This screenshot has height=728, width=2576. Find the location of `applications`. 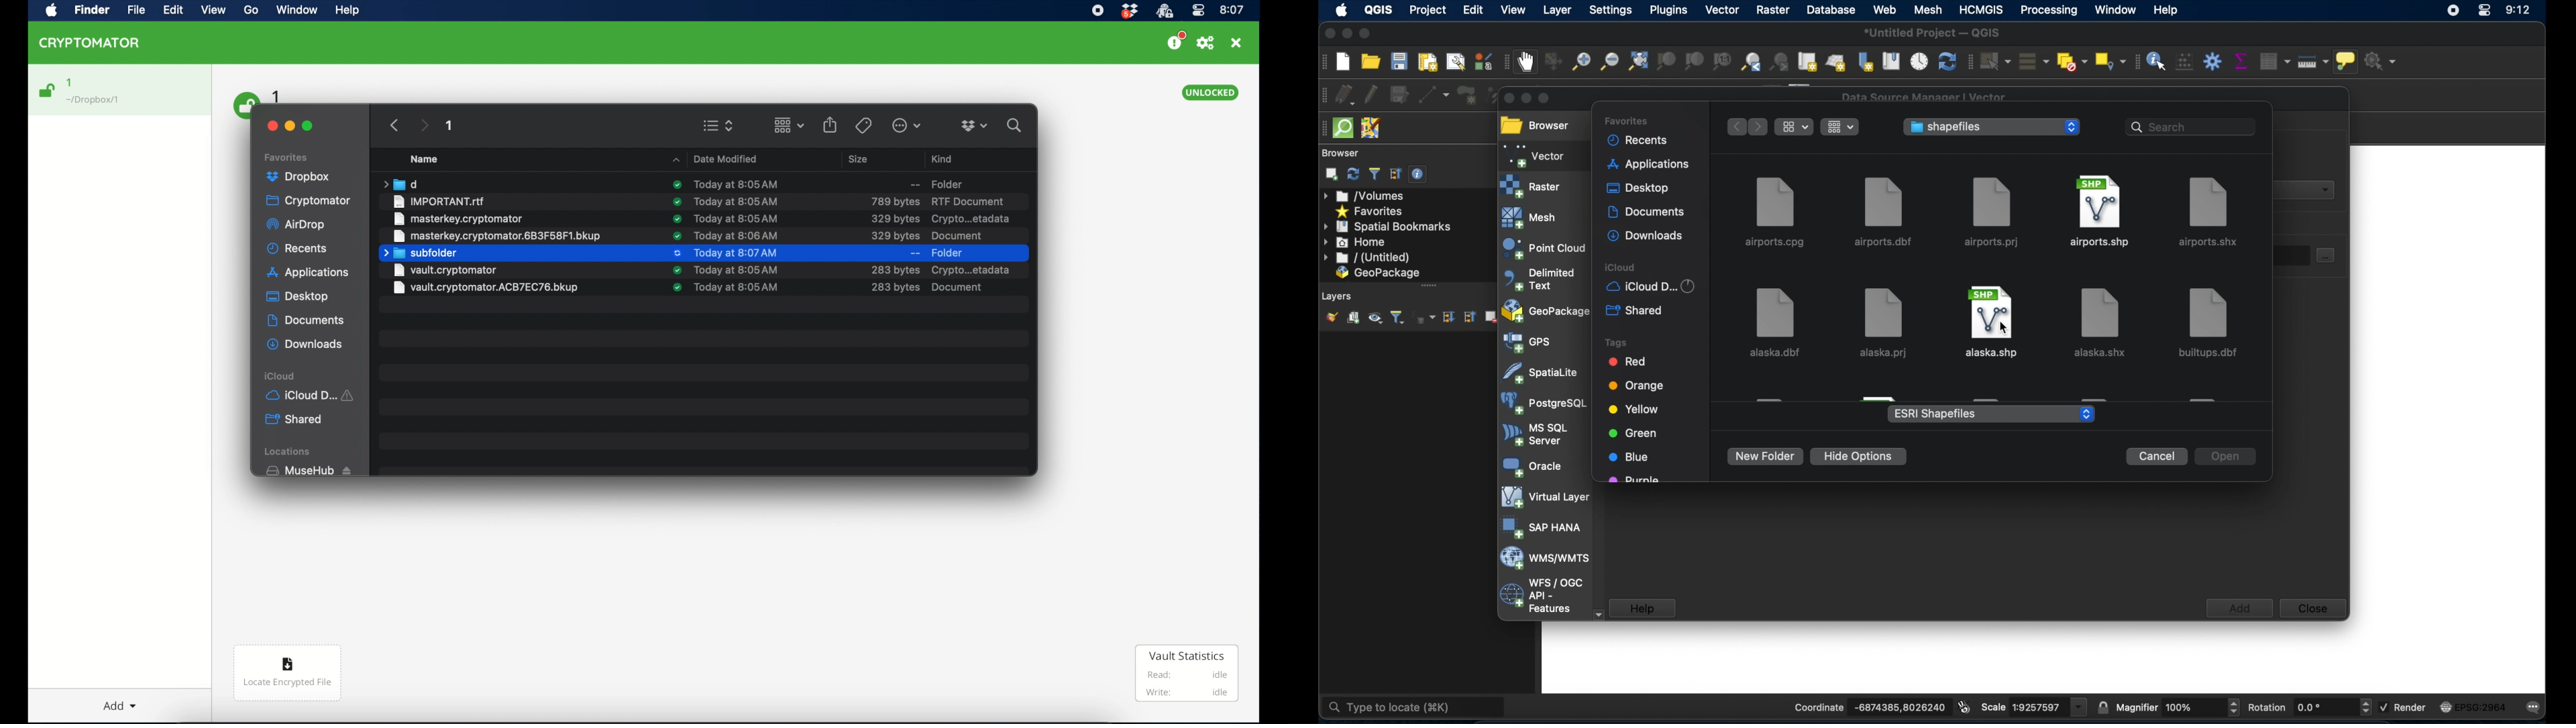

applications is located at coordinates (309, 273).